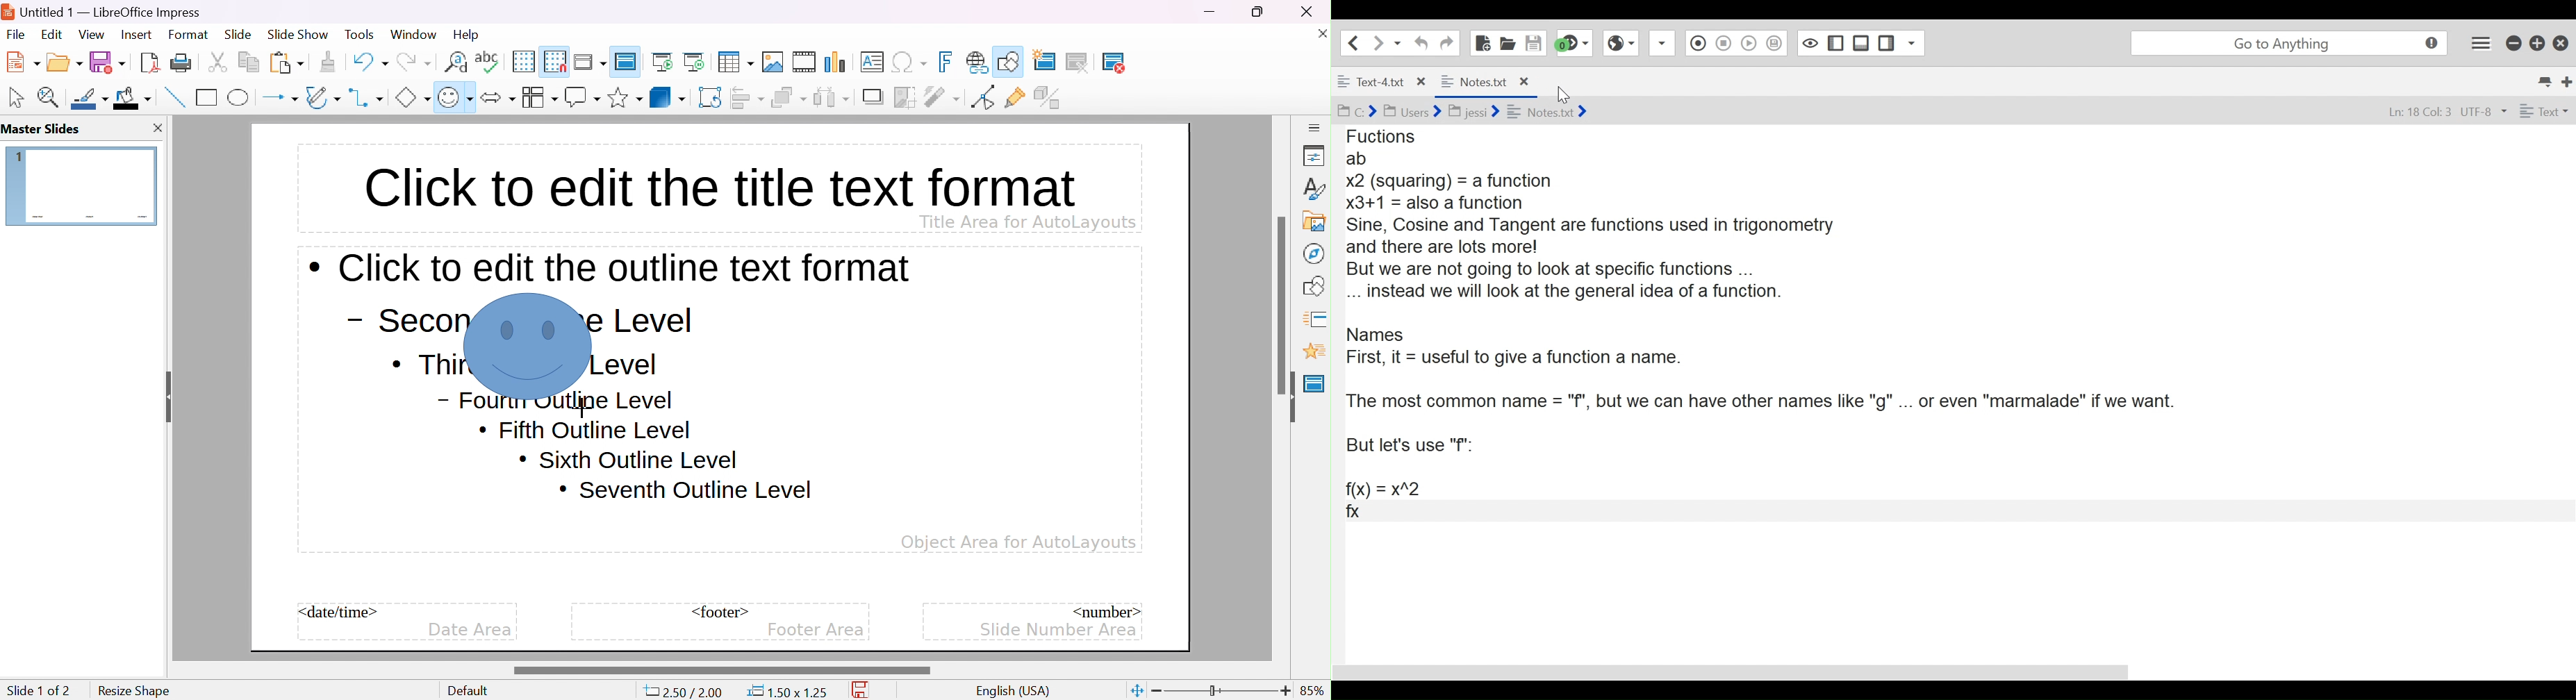  What do you see at coordinates (1314, 157) in the screenshot?
I see `properties` at bounding box center [1314, 157].